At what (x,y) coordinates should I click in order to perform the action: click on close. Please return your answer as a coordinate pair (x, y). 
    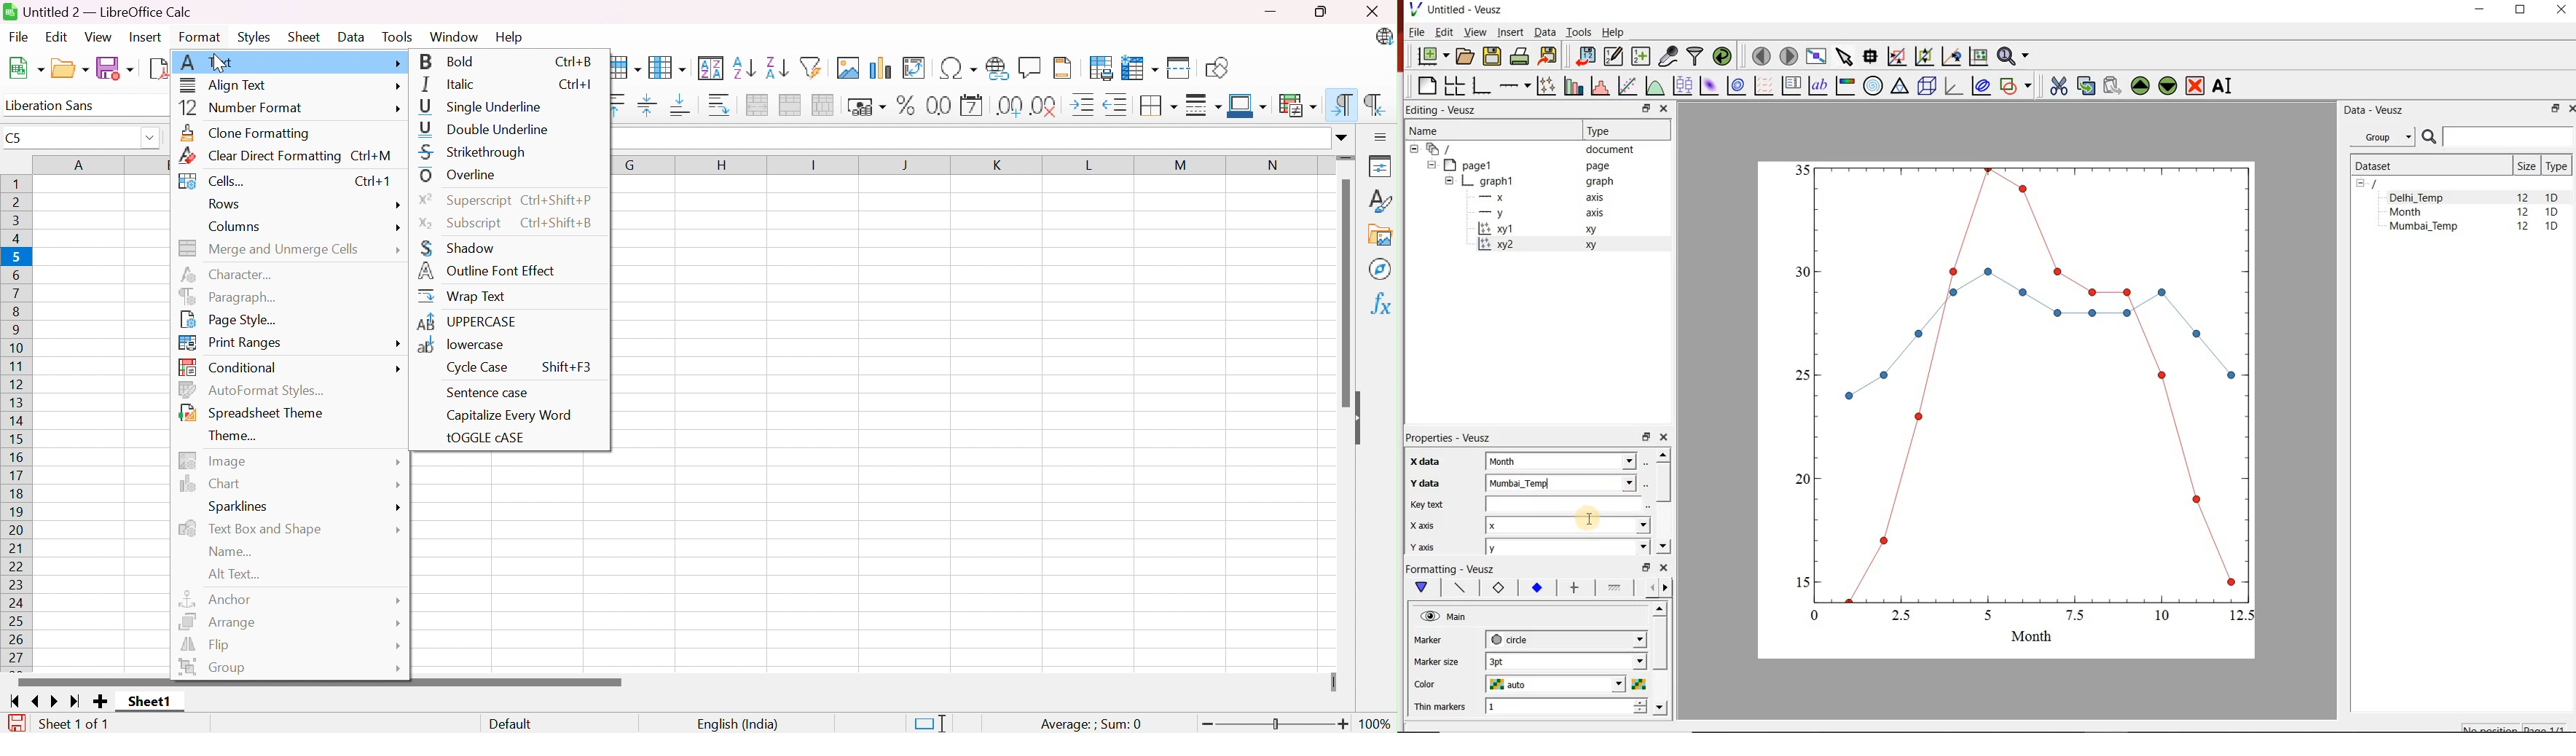
    Looking at the image, I should click on (1663, 437).